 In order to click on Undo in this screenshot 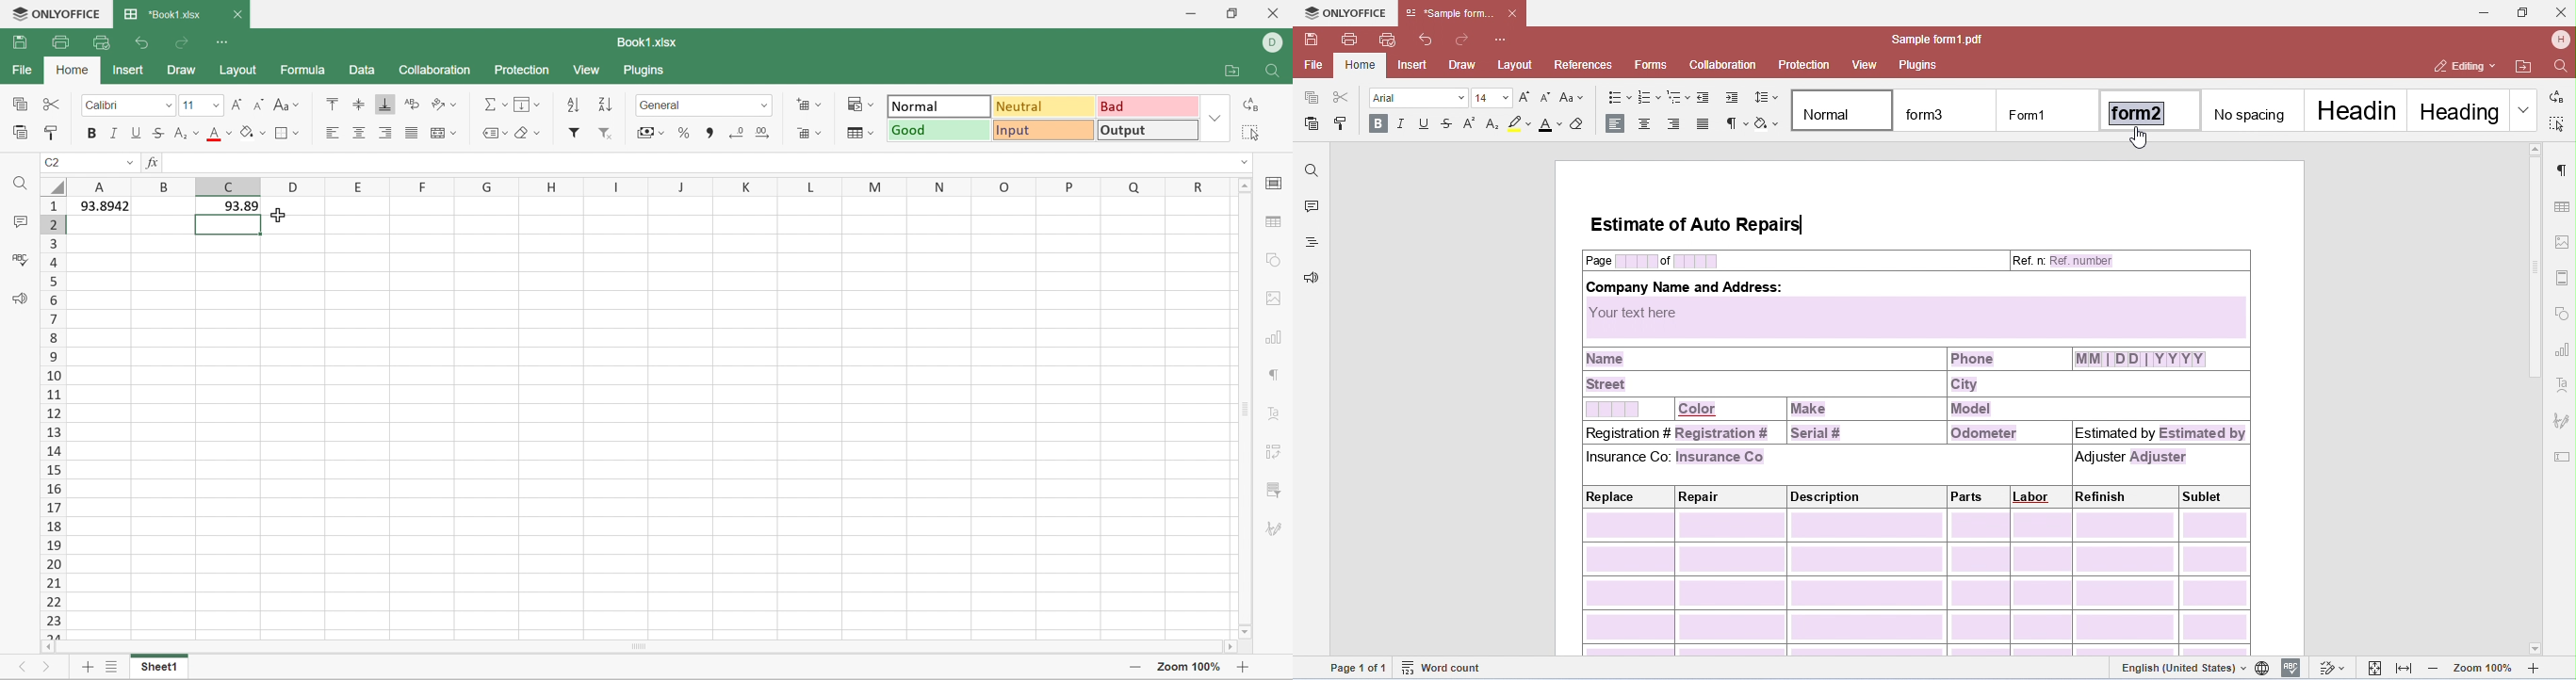, I will do `click(143, 42)`.